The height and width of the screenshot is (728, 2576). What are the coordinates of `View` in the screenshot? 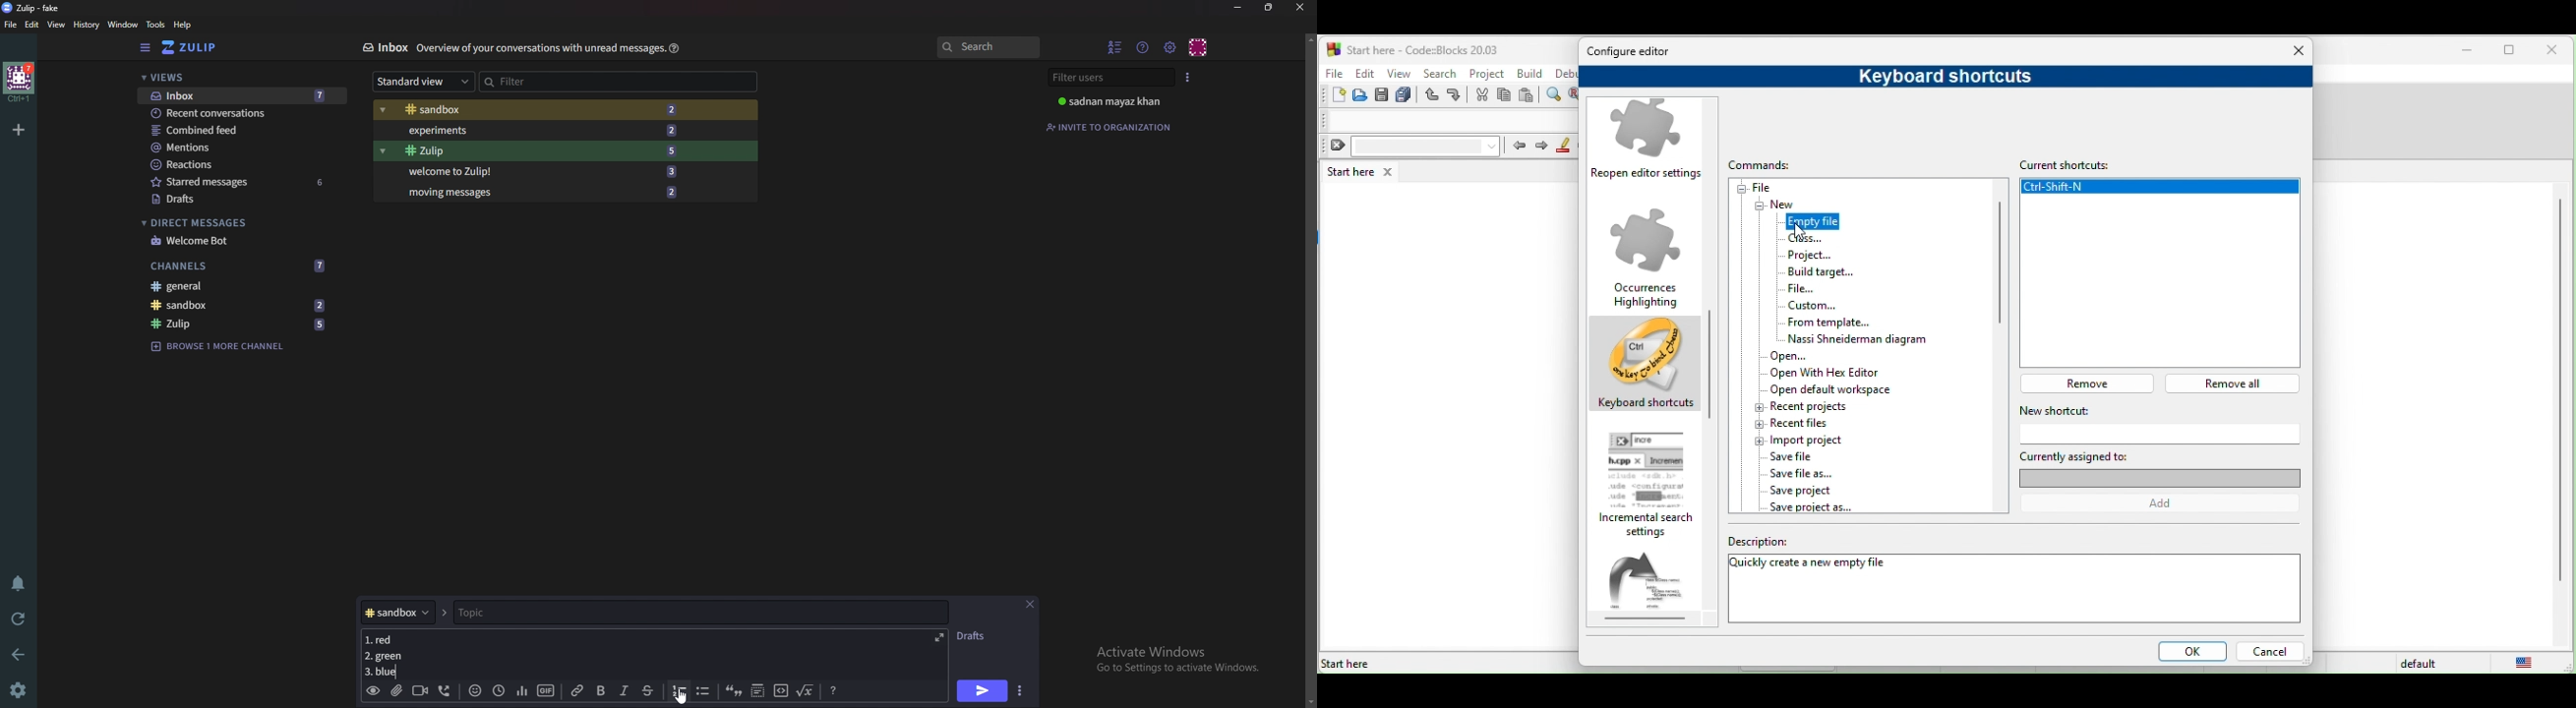 It's located at (57, 25).